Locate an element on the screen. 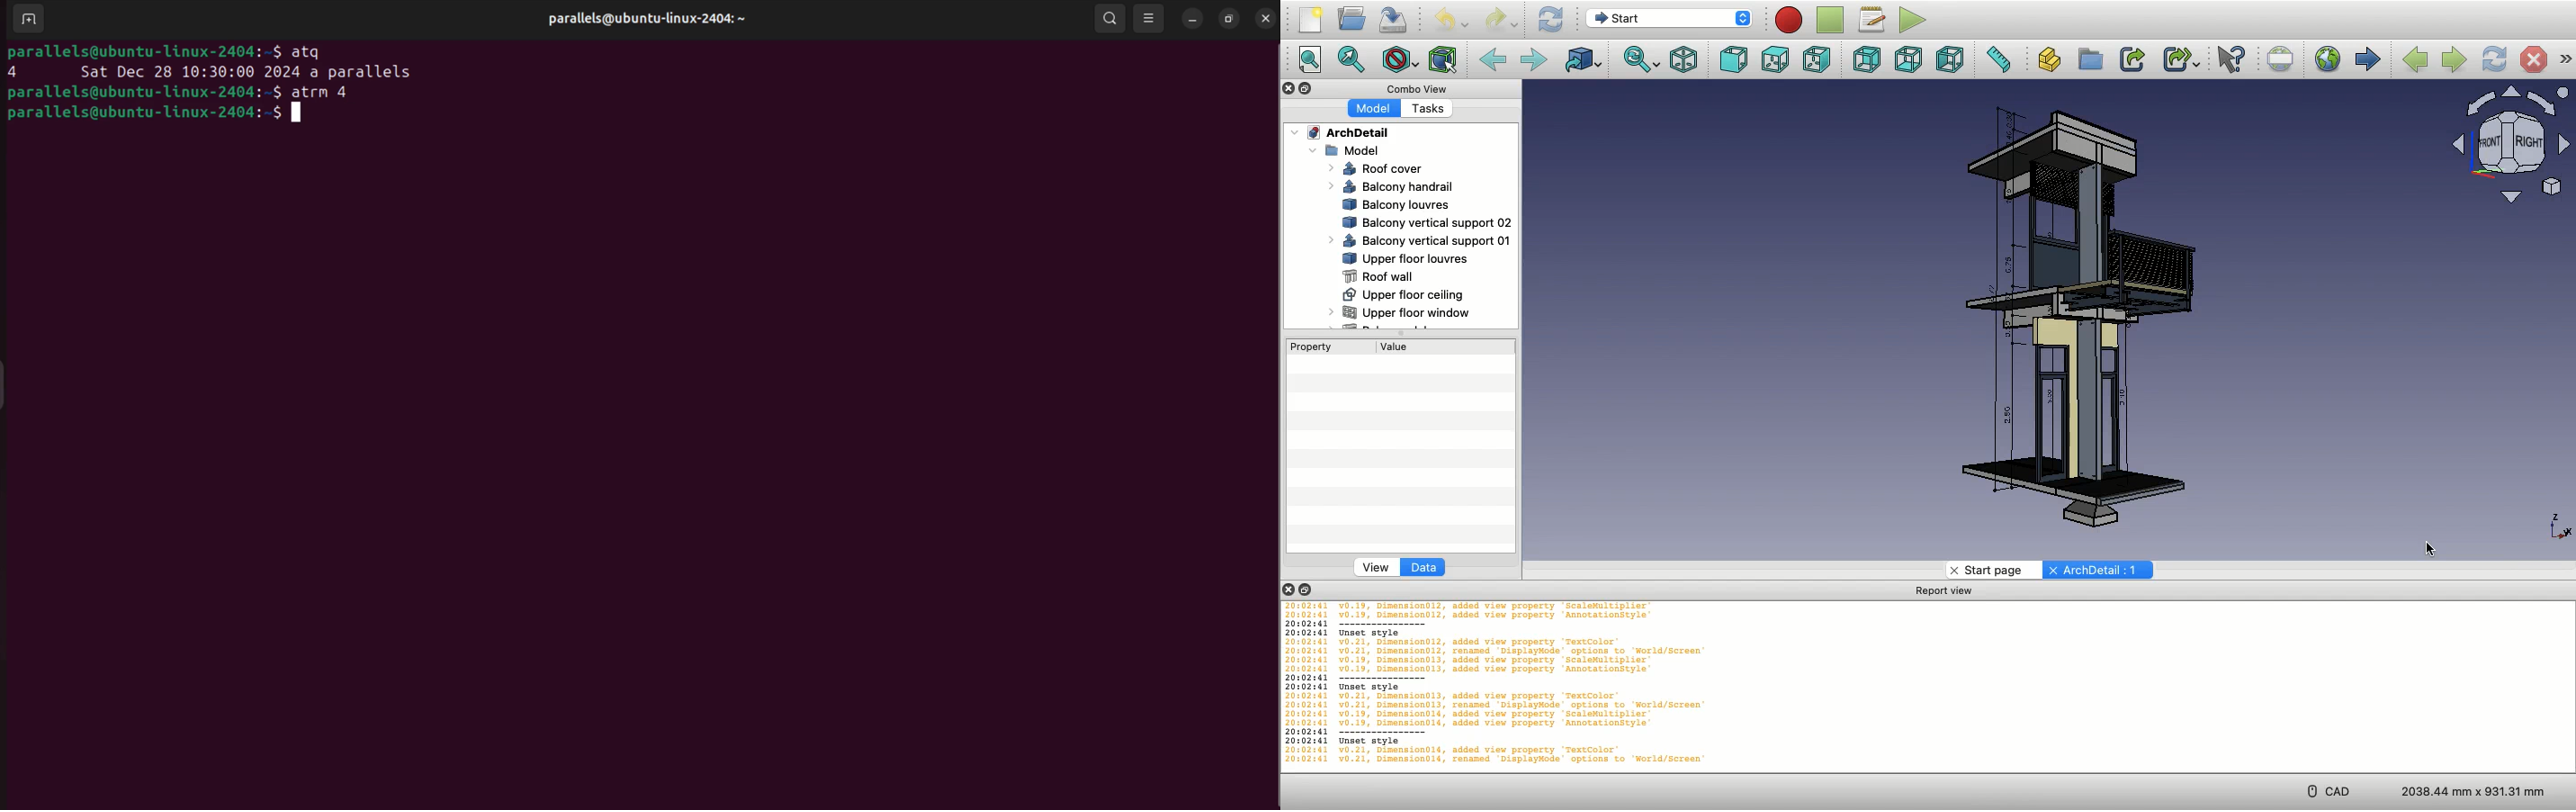  ArchDetail is located at coordinates (1338, 132).